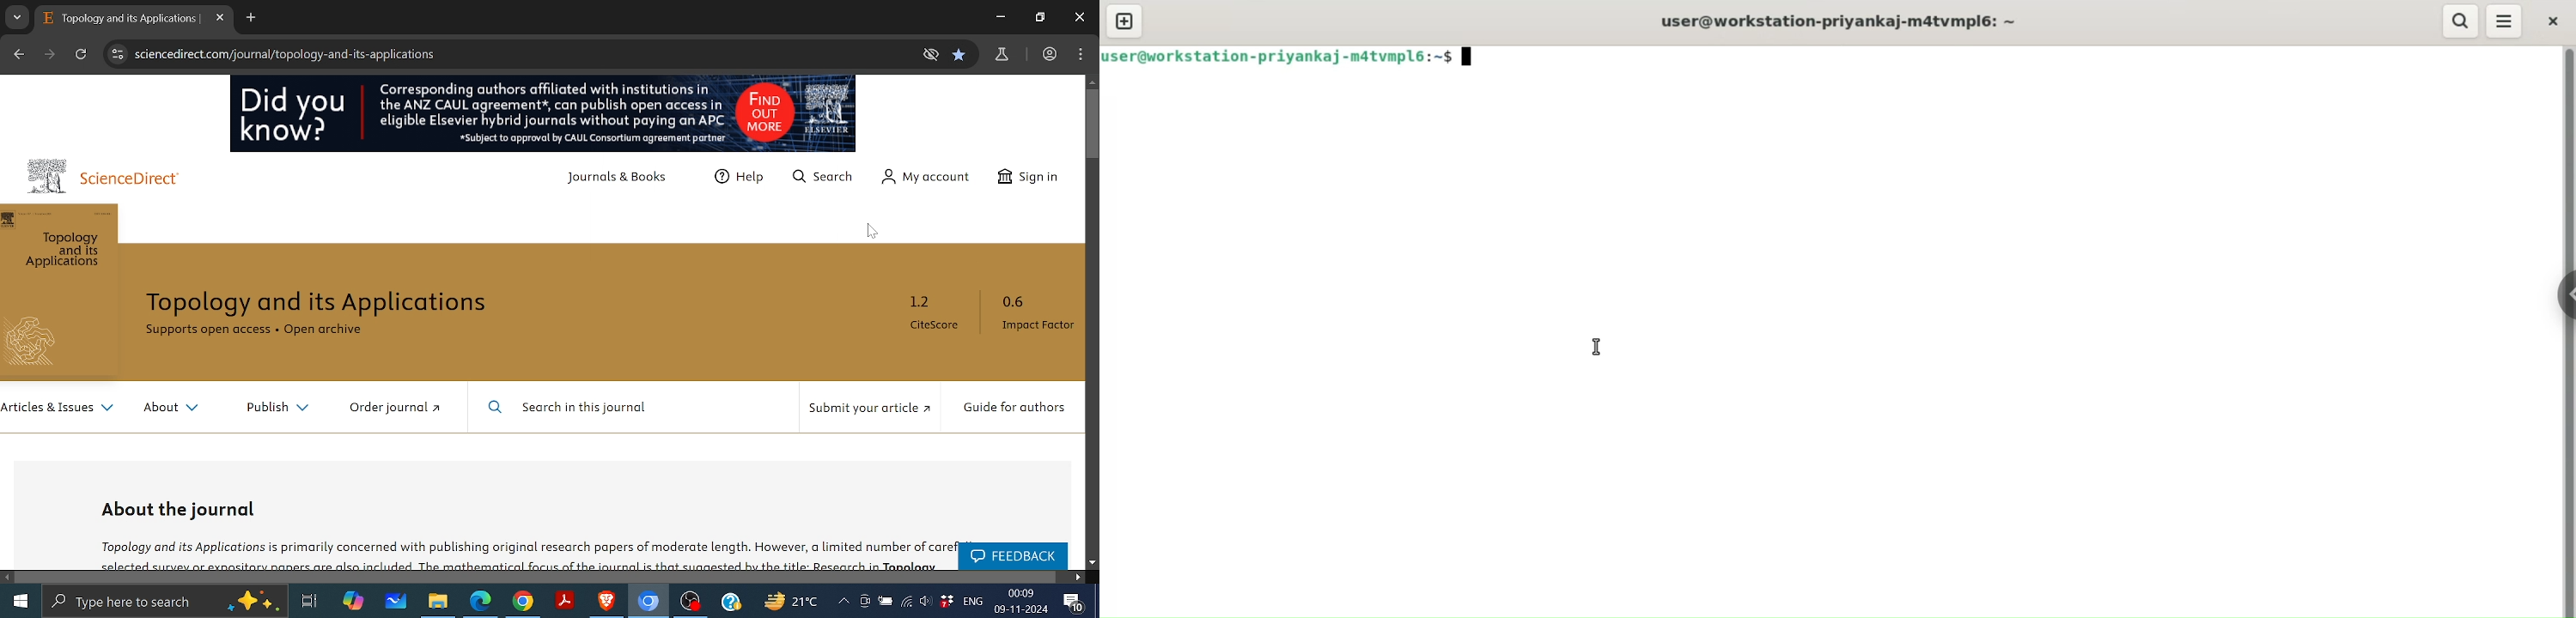 Image resolution: width=2576 pixels, height=644 pixels. I want to click on 1.2 Citescore, so click(937, 317).